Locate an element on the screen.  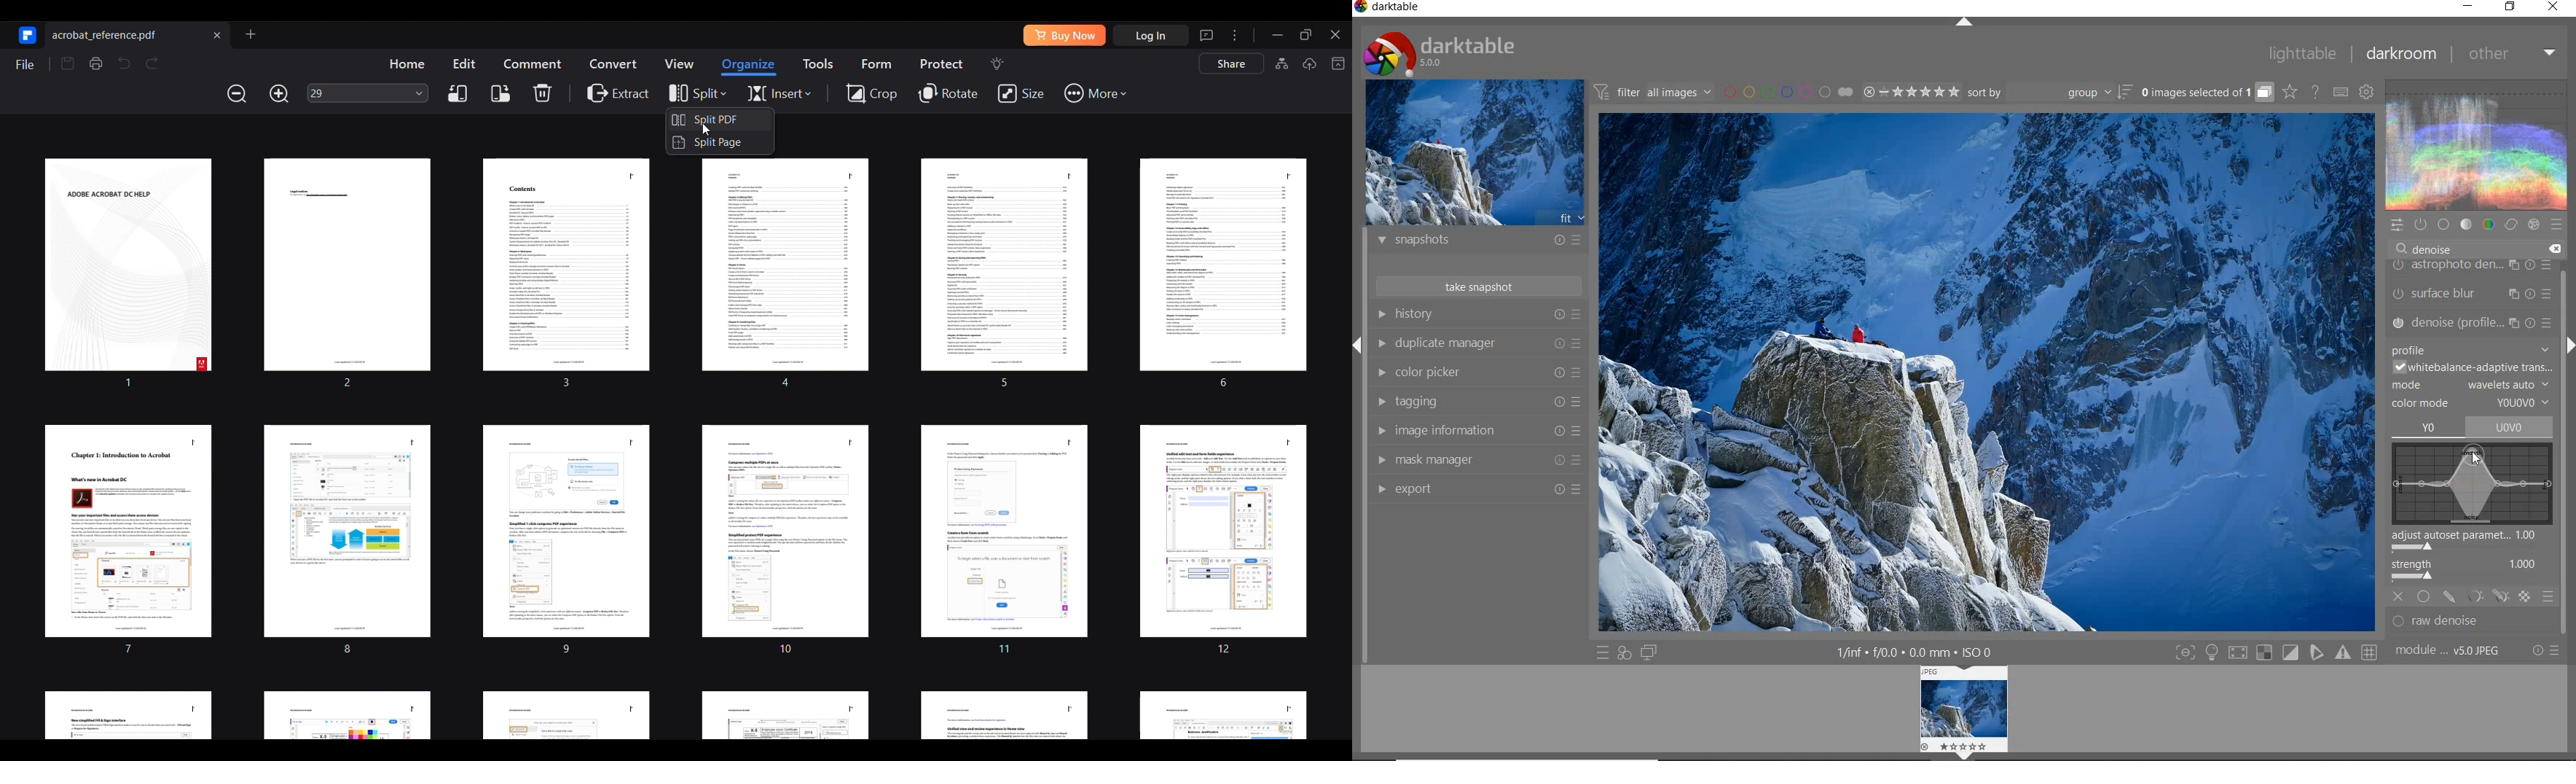
Delete is located at coordinates (542, 92).